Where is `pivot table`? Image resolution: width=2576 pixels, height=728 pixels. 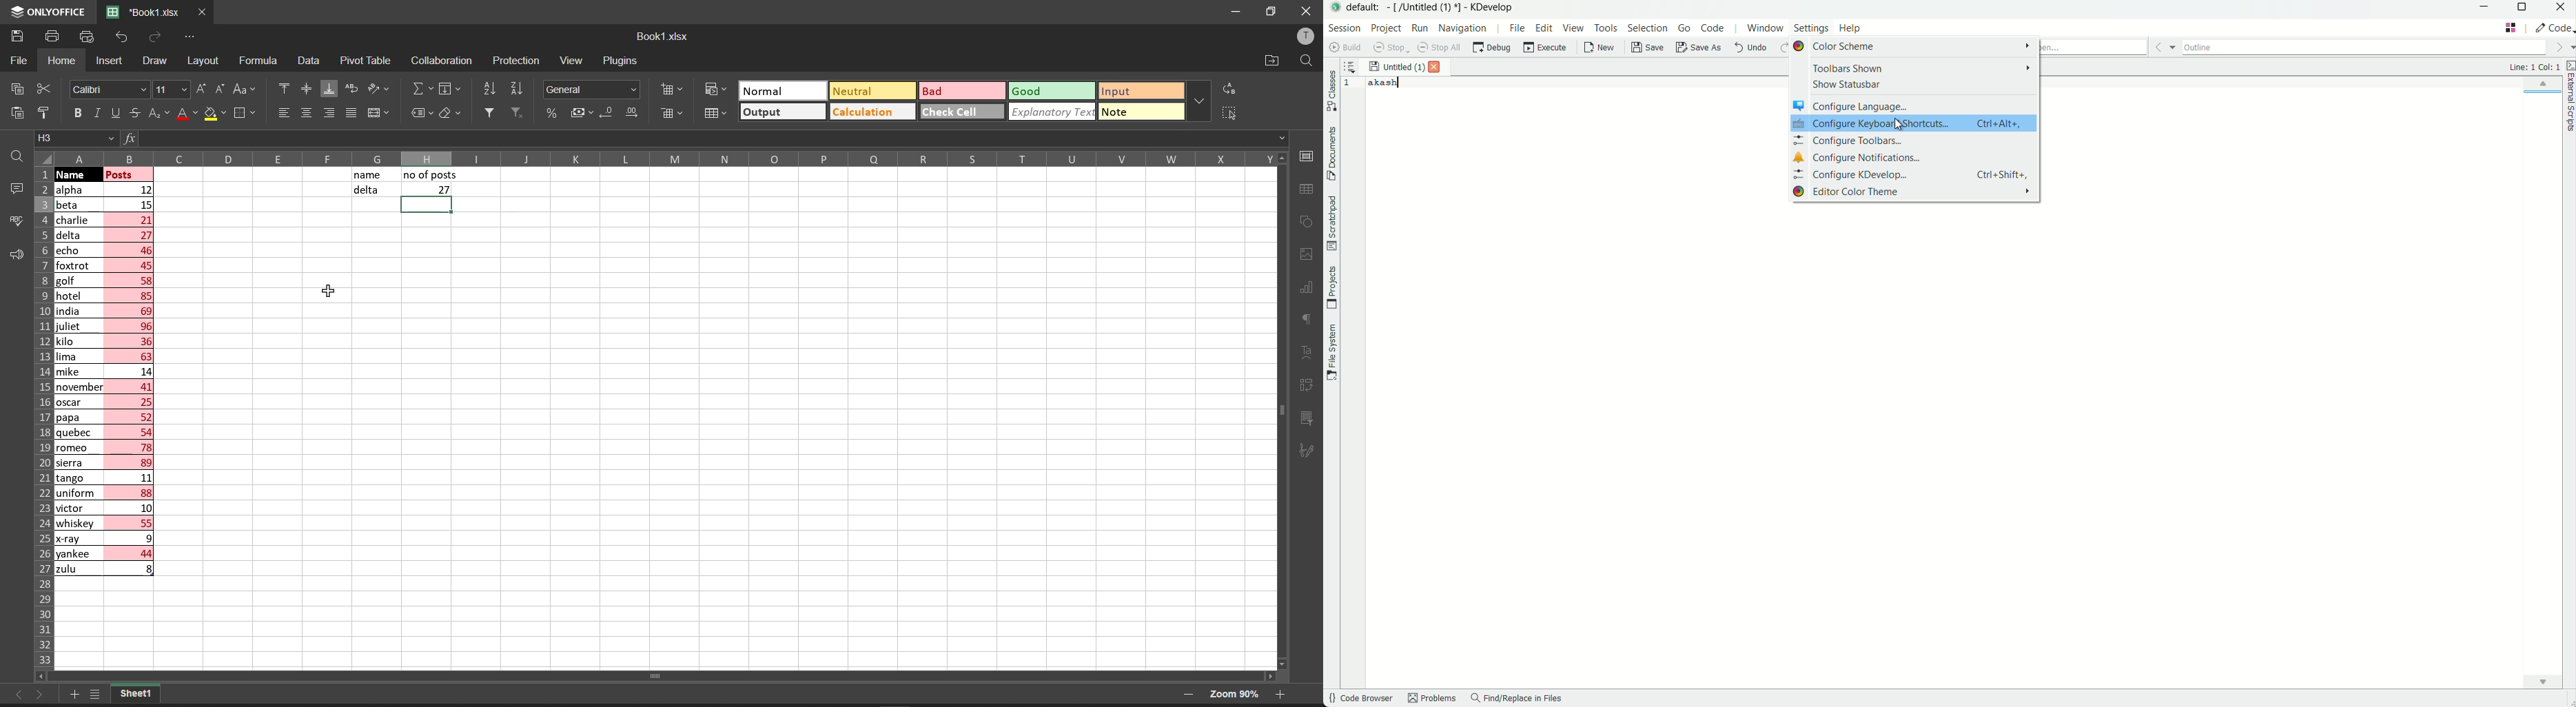
pivot table is located at coordinates (366, 59).